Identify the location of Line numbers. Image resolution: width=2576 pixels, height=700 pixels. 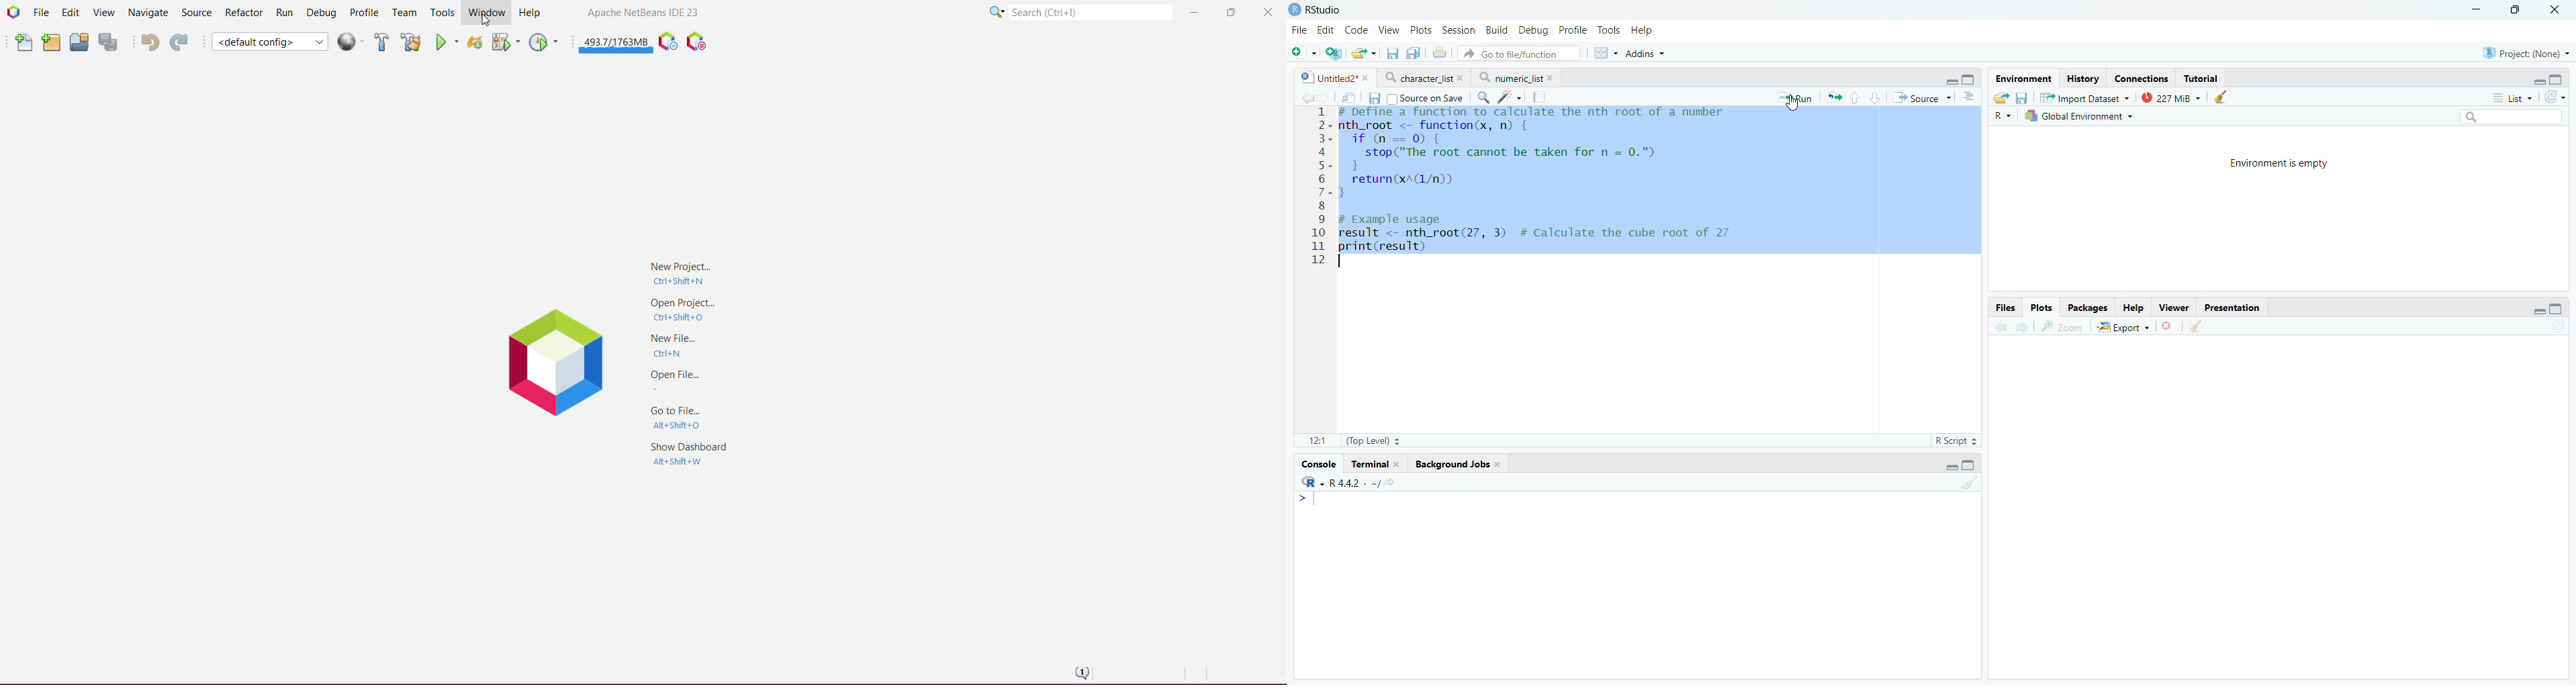
(1322, 185).